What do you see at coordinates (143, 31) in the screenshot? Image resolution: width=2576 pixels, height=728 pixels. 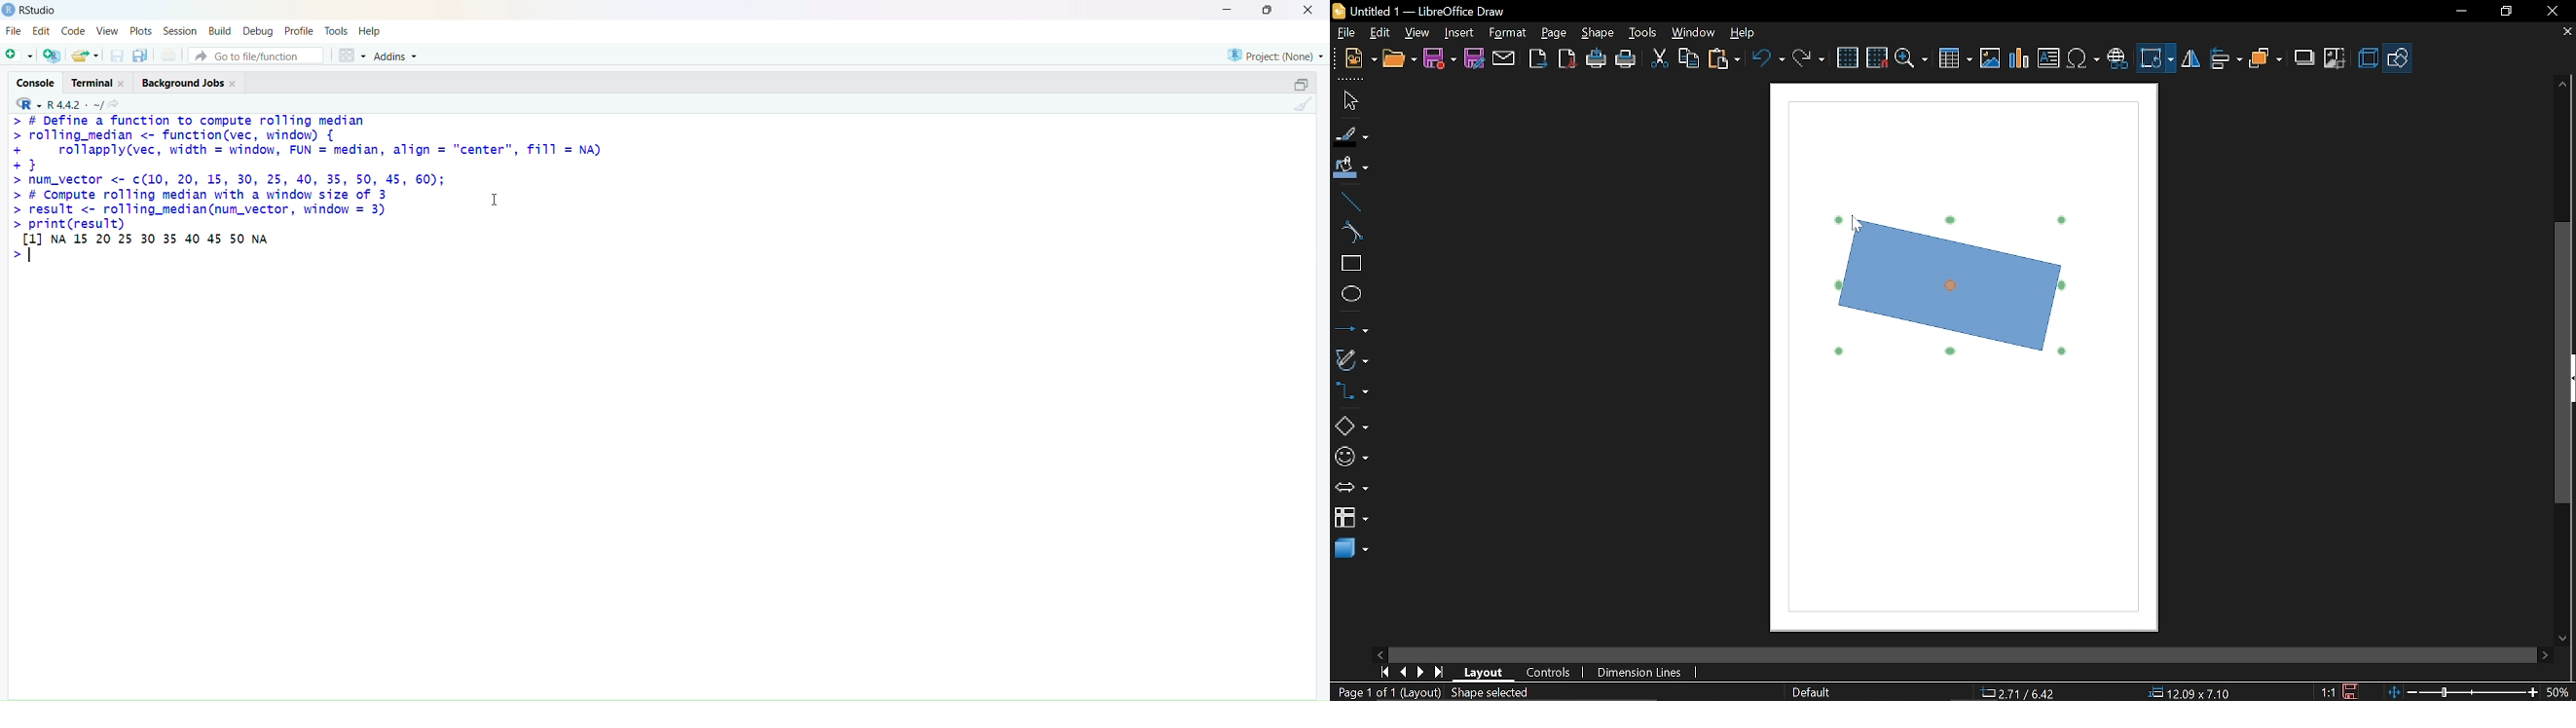 I see `plots` at bounding box center [143, 31].